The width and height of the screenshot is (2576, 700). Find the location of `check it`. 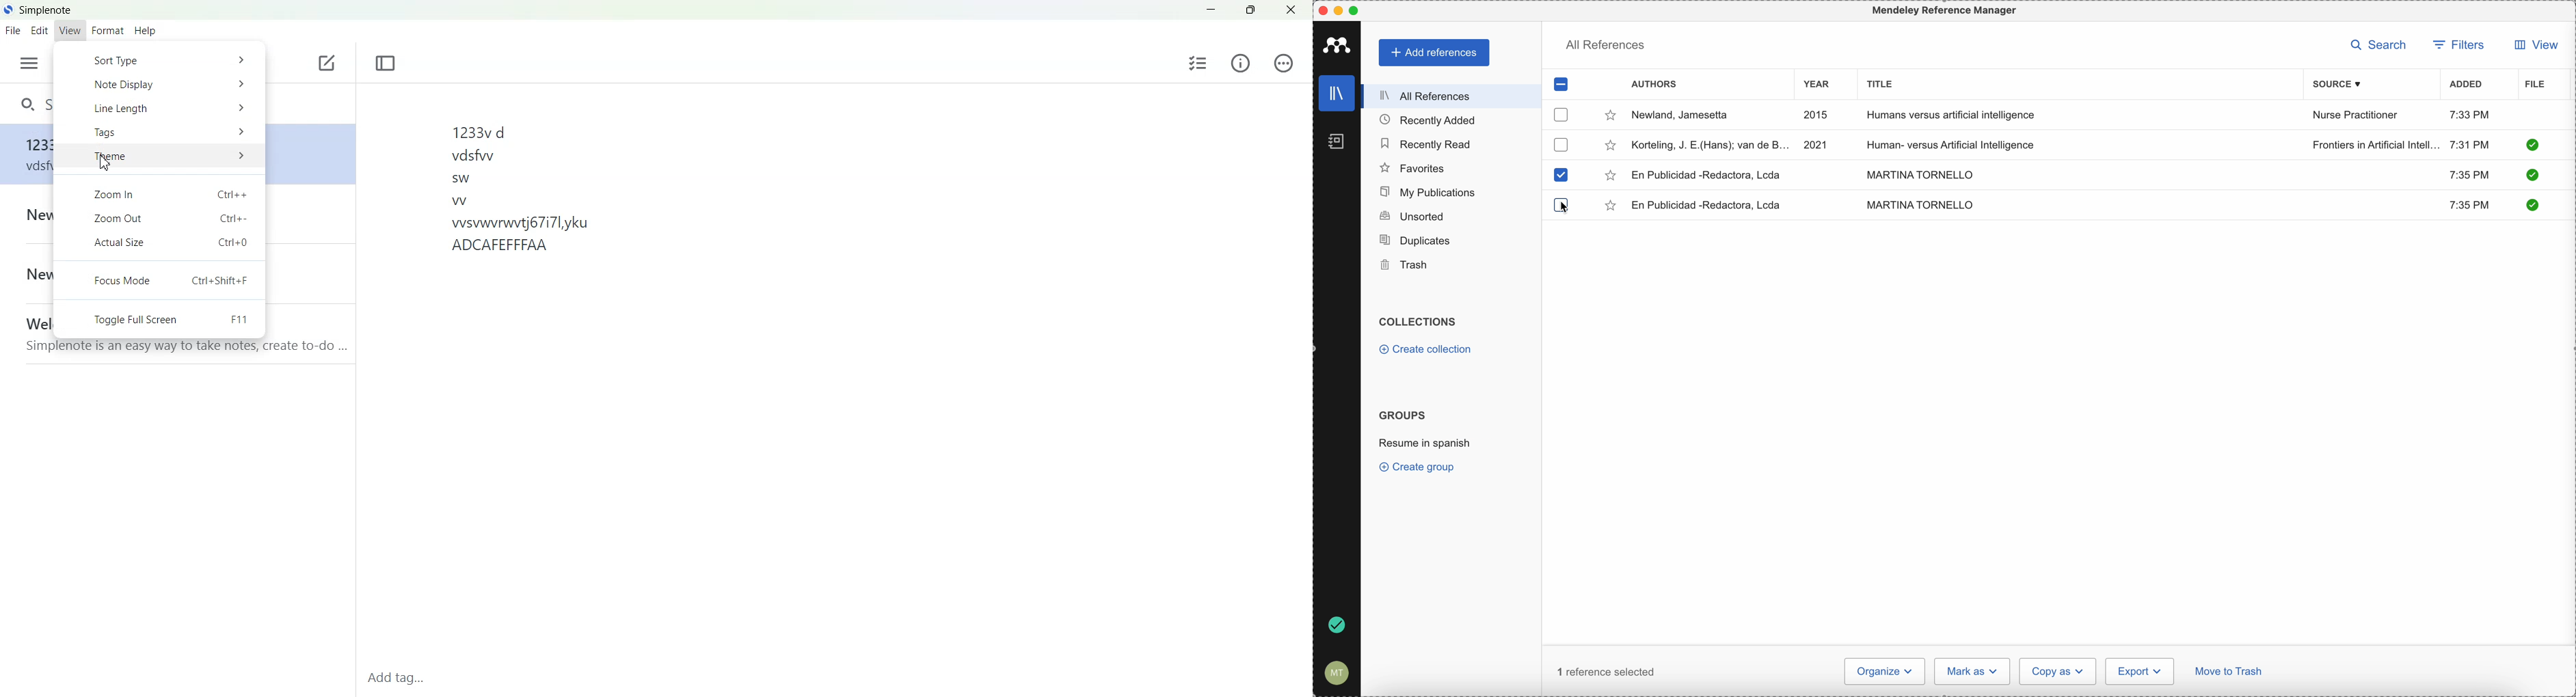

check it is located at coordinates (2532, 145).